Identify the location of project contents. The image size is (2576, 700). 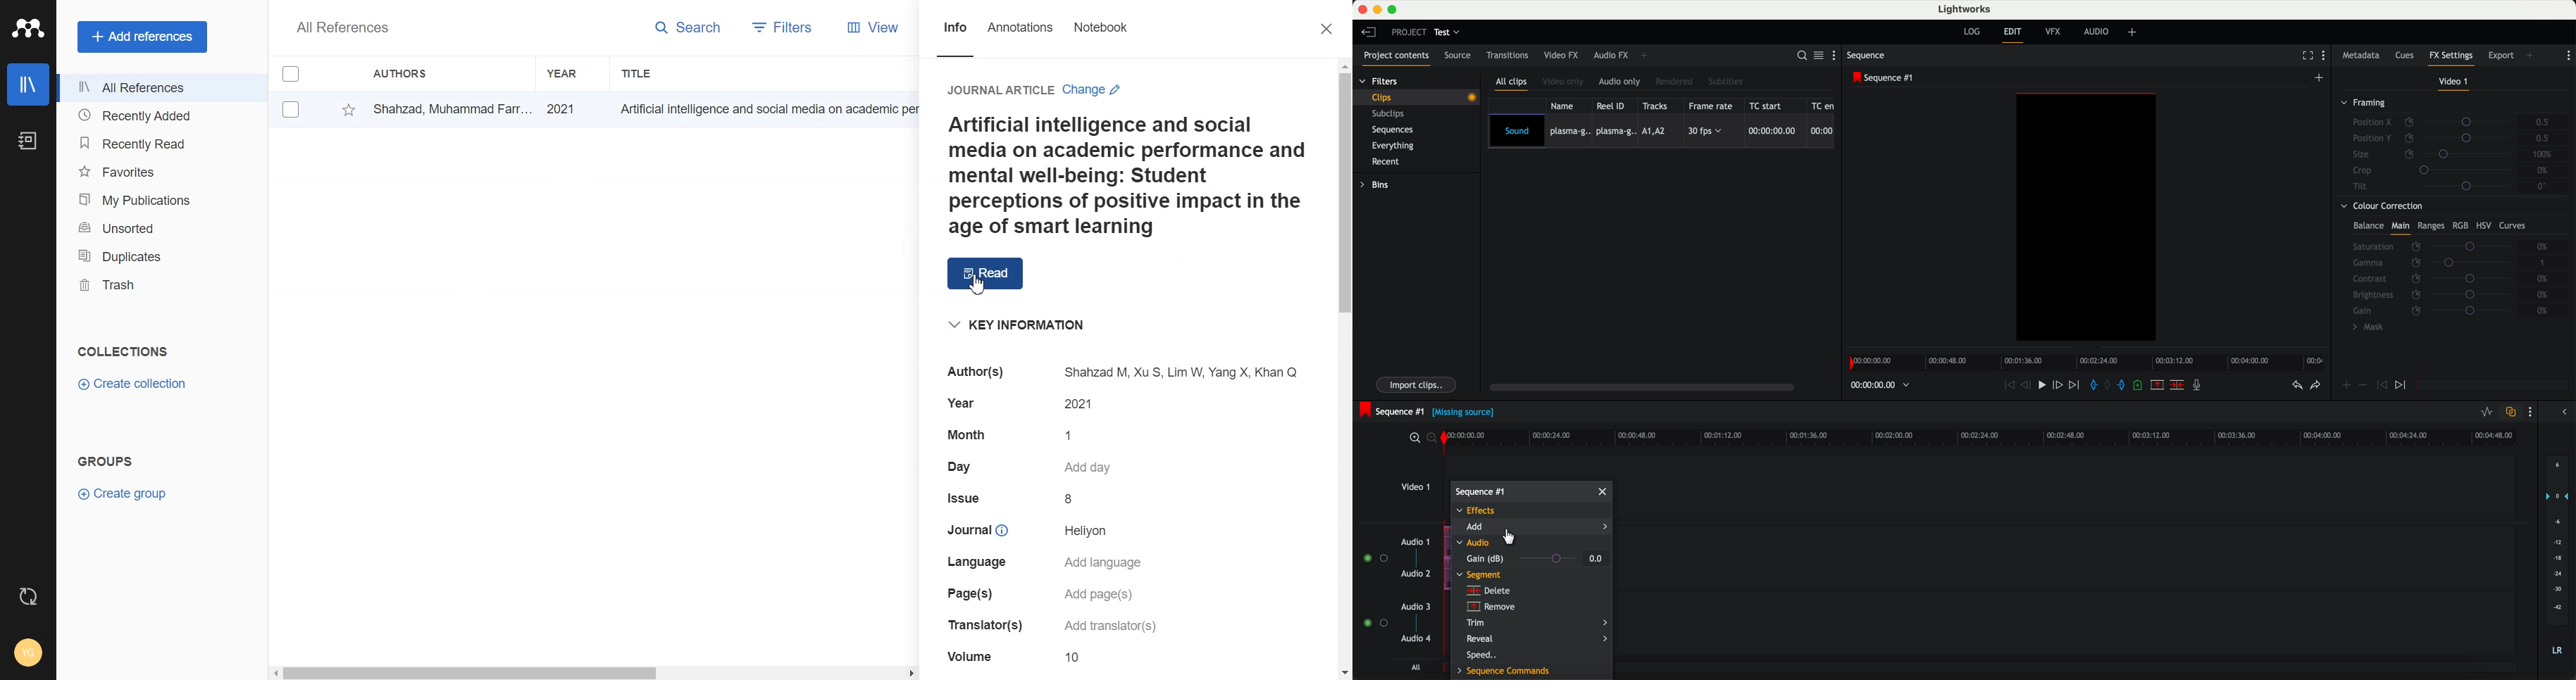
(1394, 57).